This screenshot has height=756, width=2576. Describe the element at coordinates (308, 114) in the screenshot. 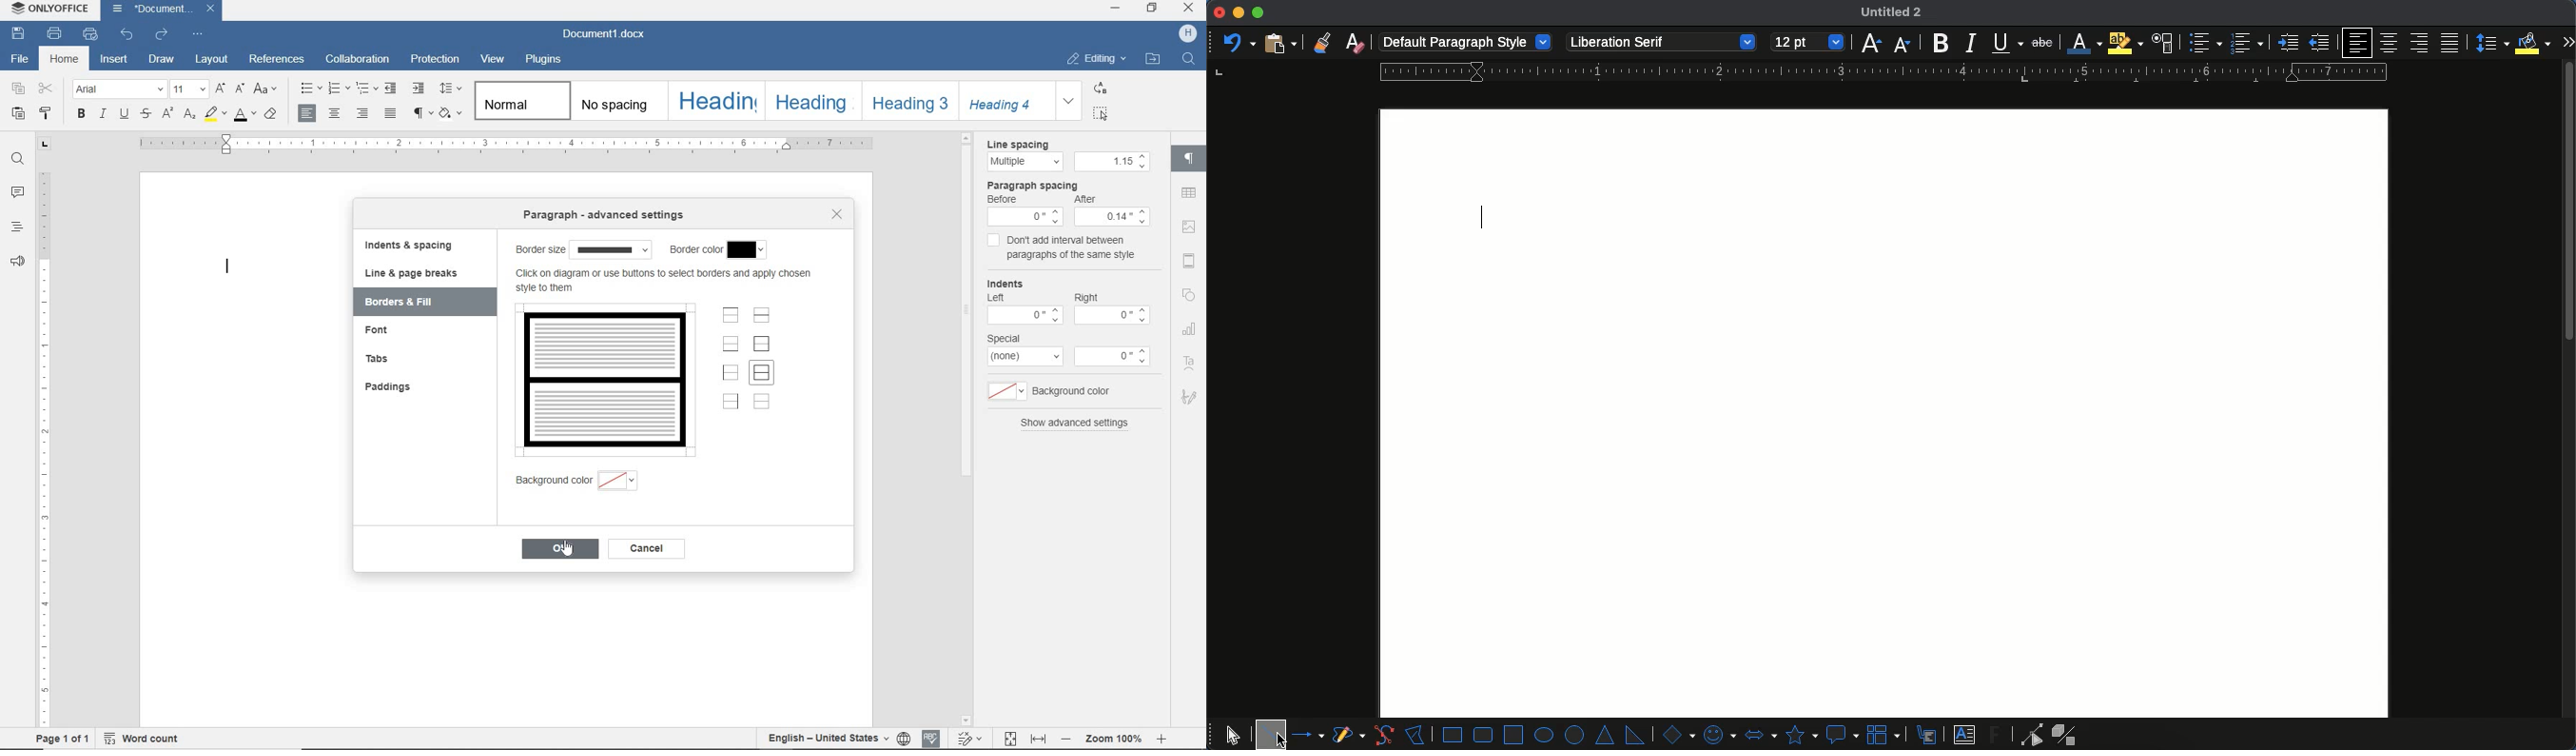

I see `align left` at that location.